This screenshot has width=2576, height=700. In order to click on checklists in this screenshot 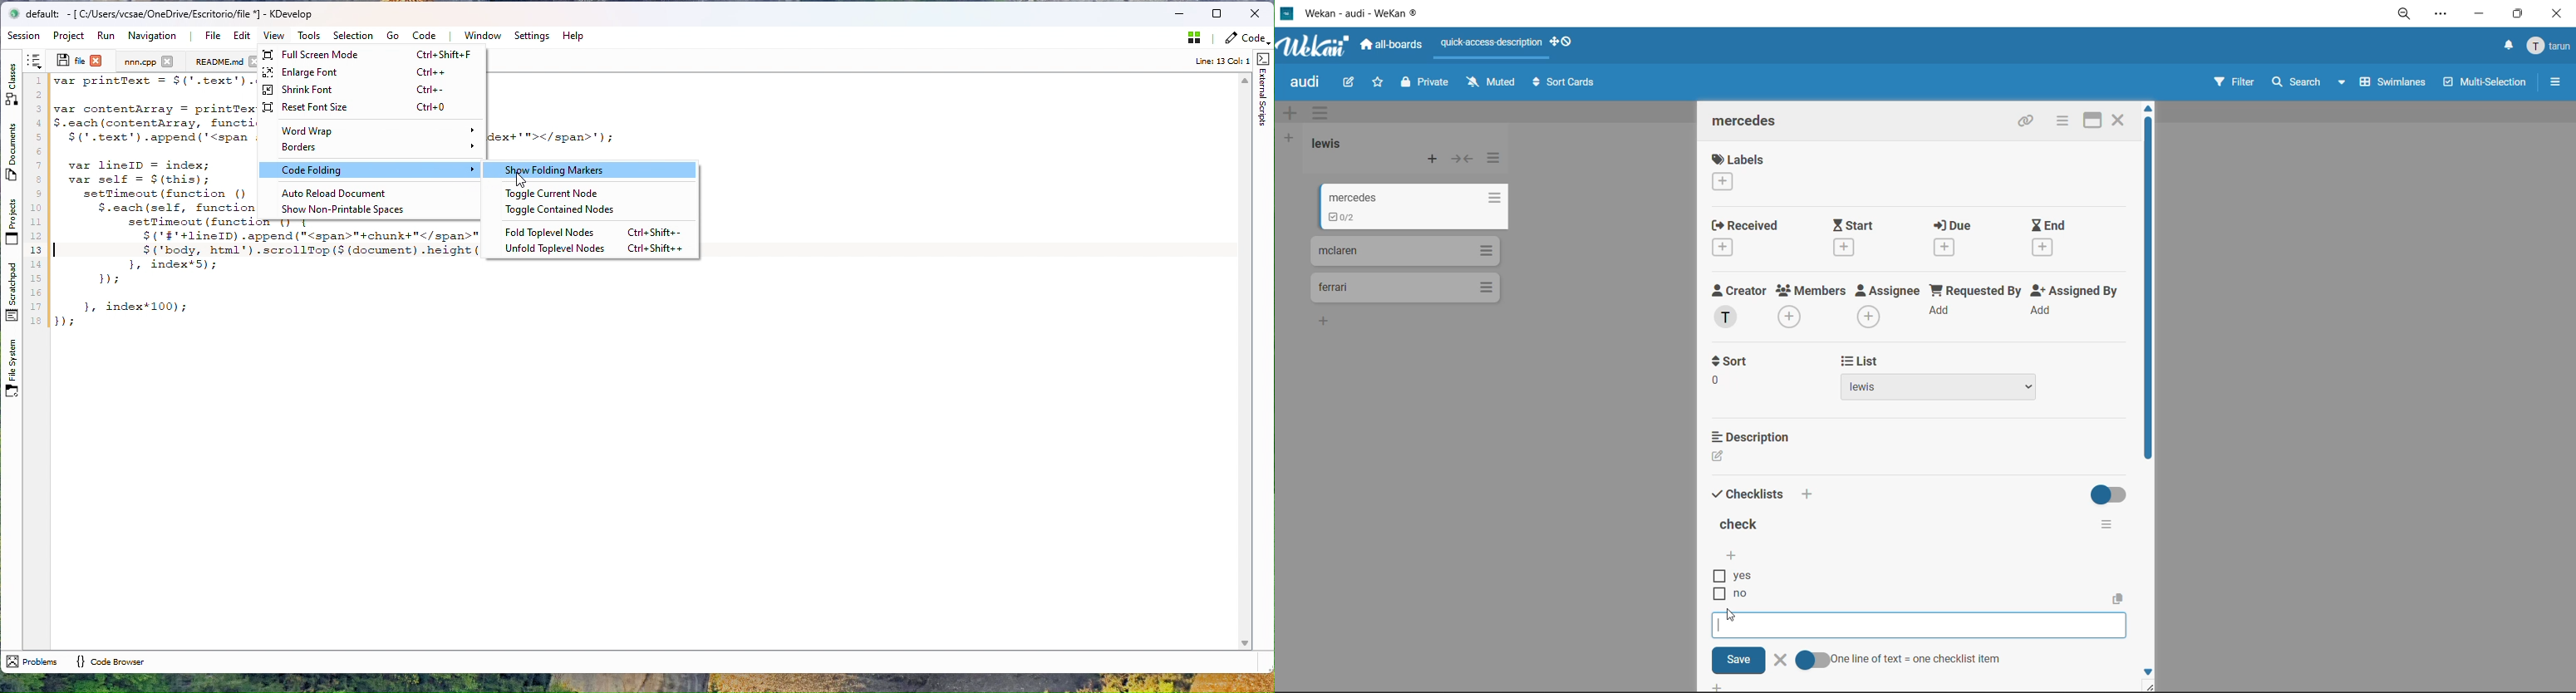, I will do `click(1749, 496)`.